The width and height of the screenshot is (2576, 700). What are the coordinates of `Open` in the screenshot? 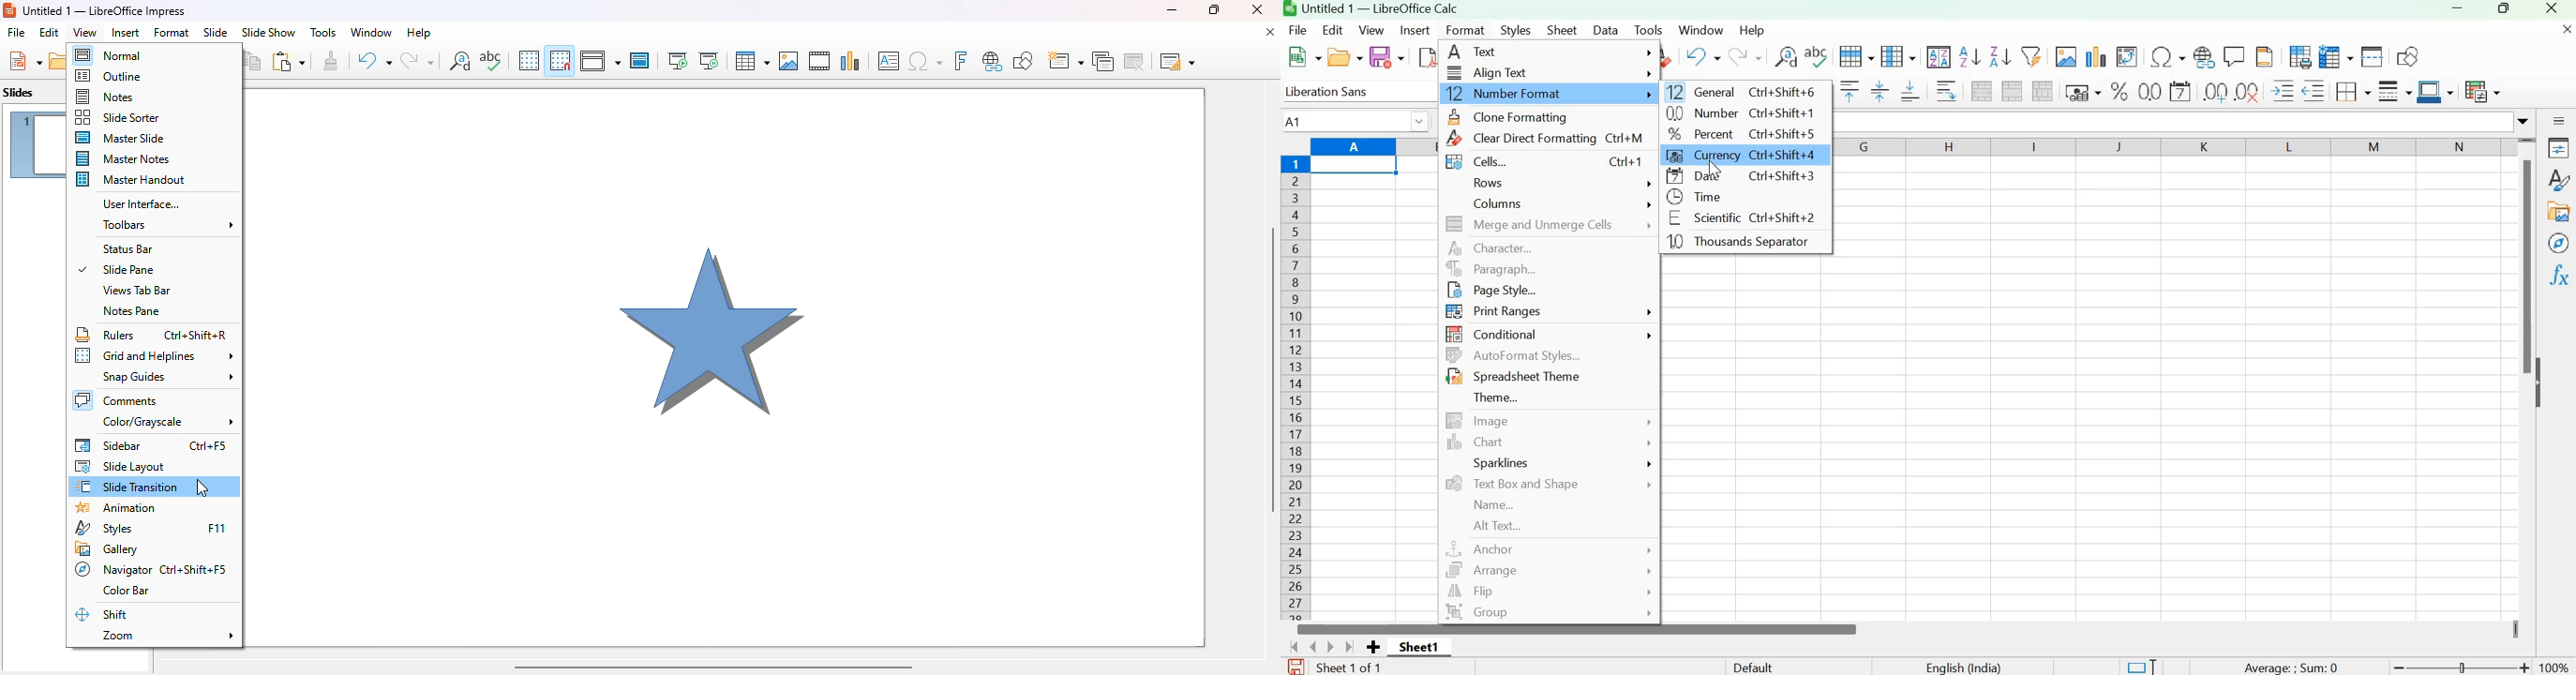 It's located at (1345, 57).